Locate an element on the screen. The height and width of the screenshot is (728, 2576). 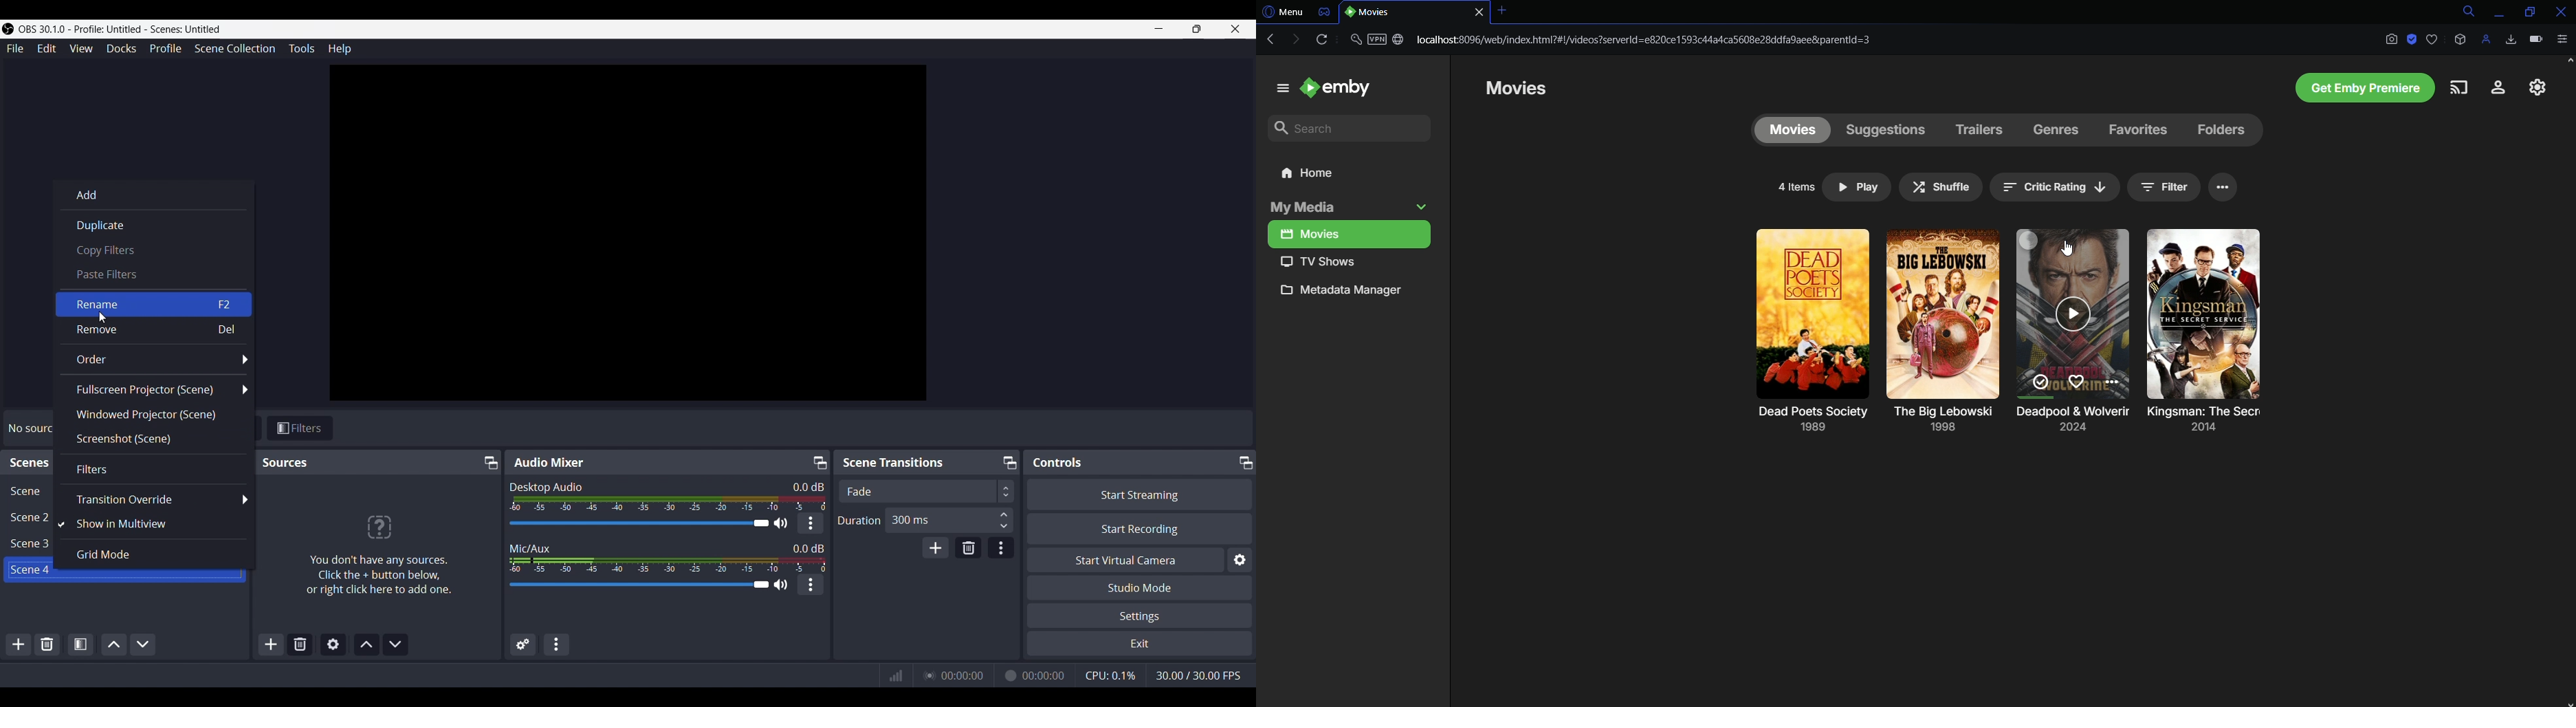
Del is located at coordinates (229, 330).